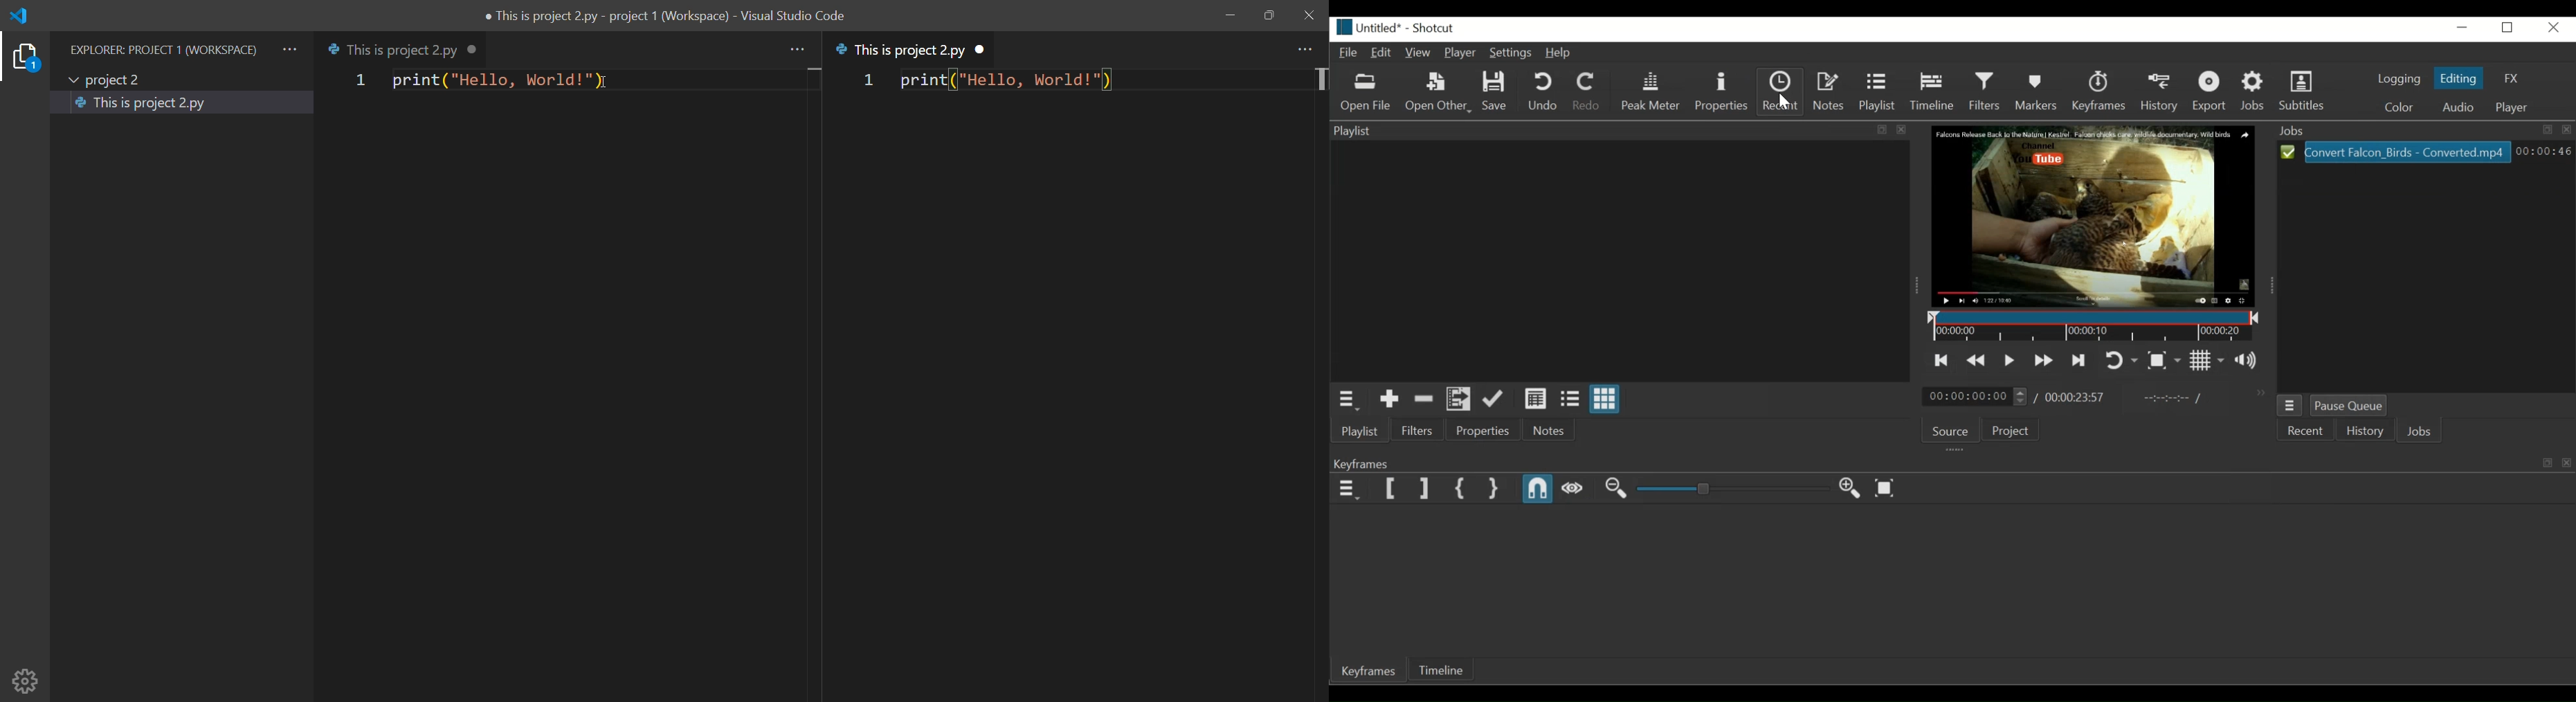 This screenshot has height=728, width=2576. I want to click on Show the volume control, so click(2248, 362).